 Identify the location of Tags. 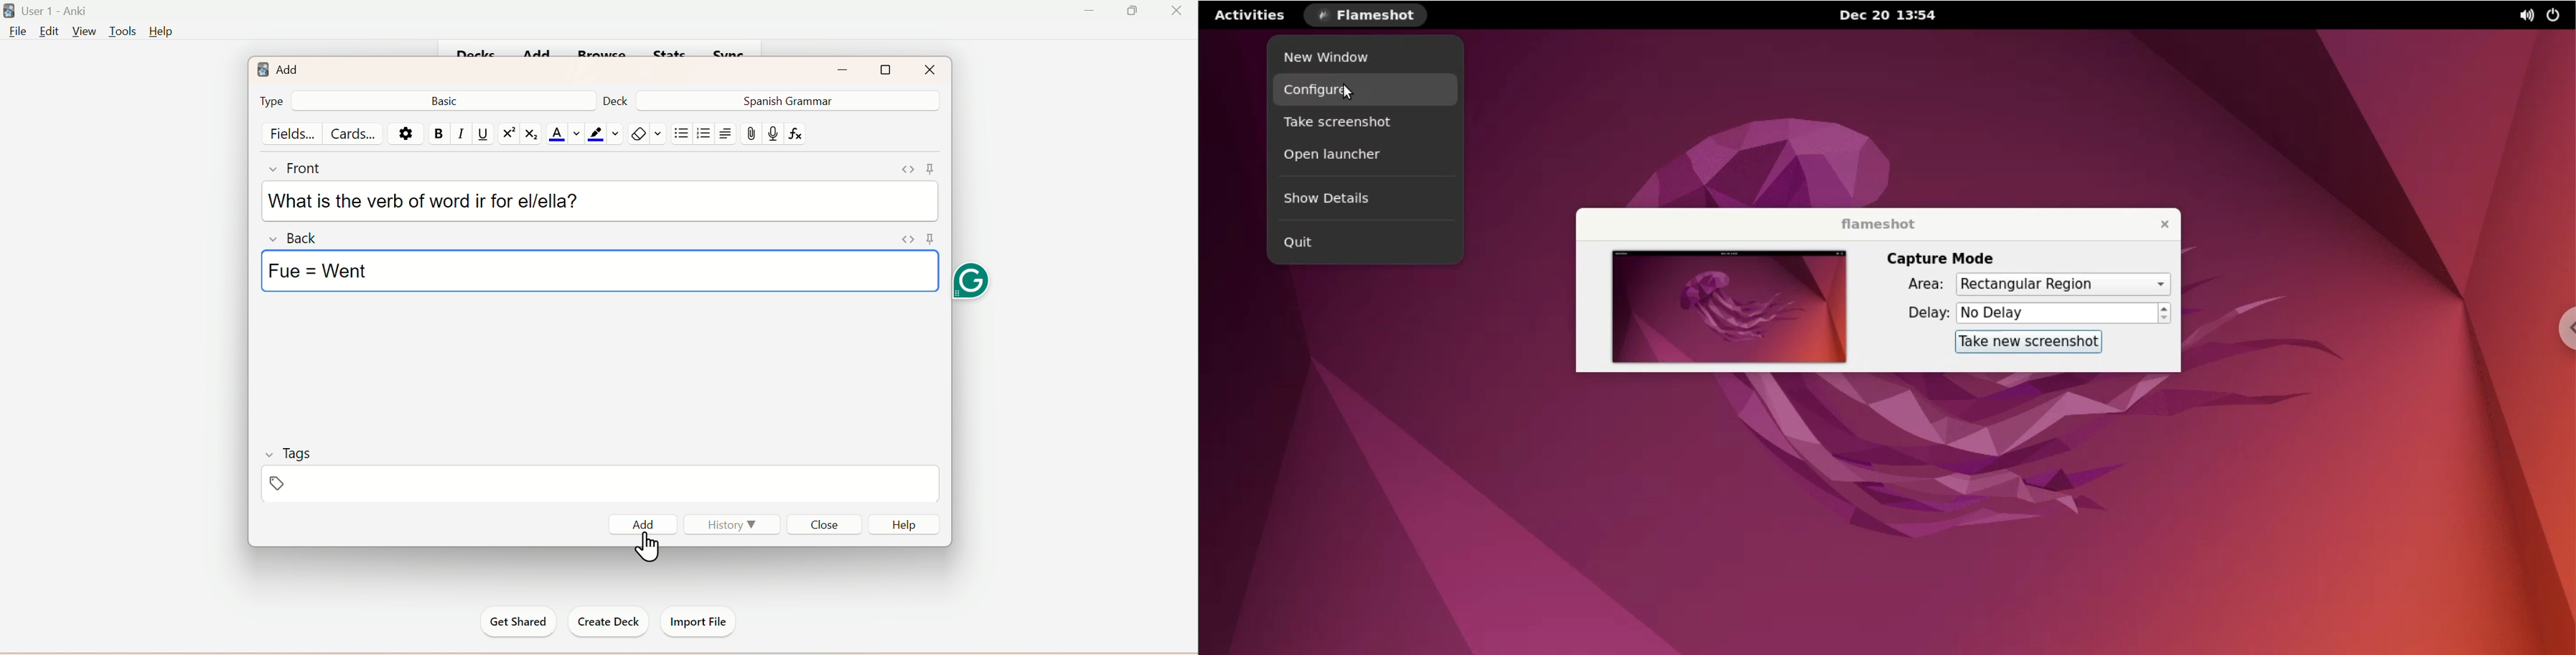
(287, 451).